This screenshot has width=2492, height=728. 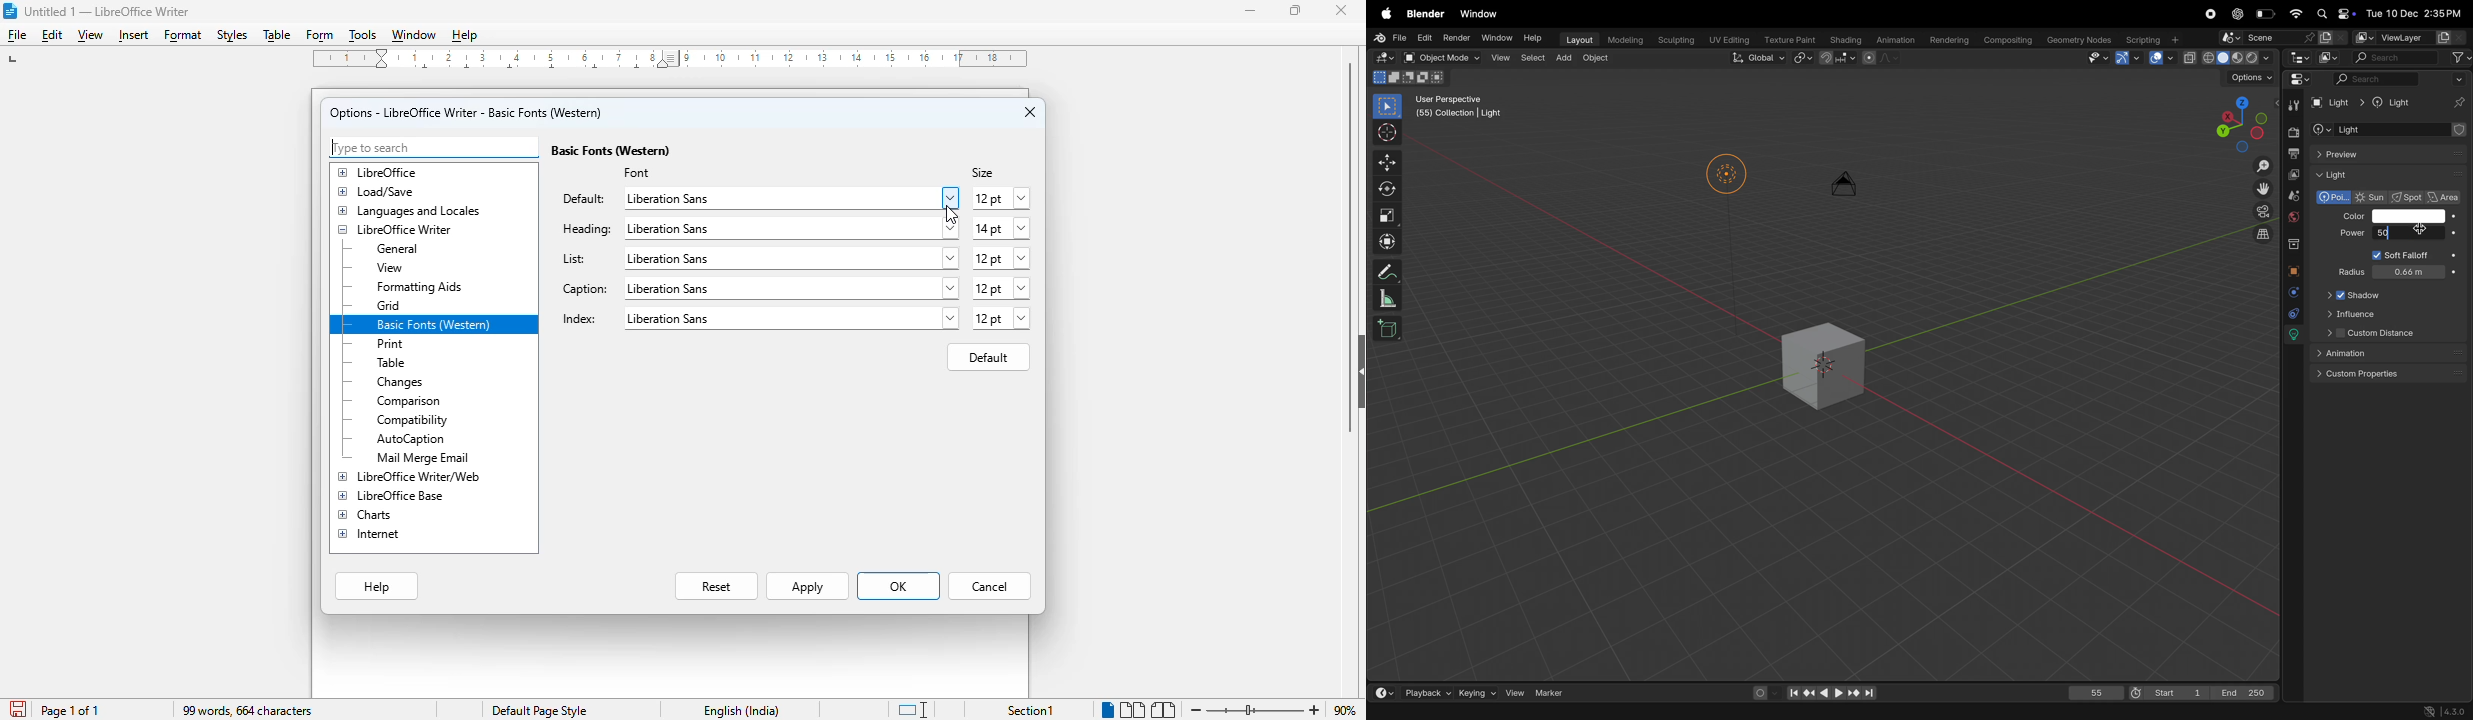 What do you see at coordinates (593, 69) in the screenshot?
I see `center tab` at bounding box center [593, 69].